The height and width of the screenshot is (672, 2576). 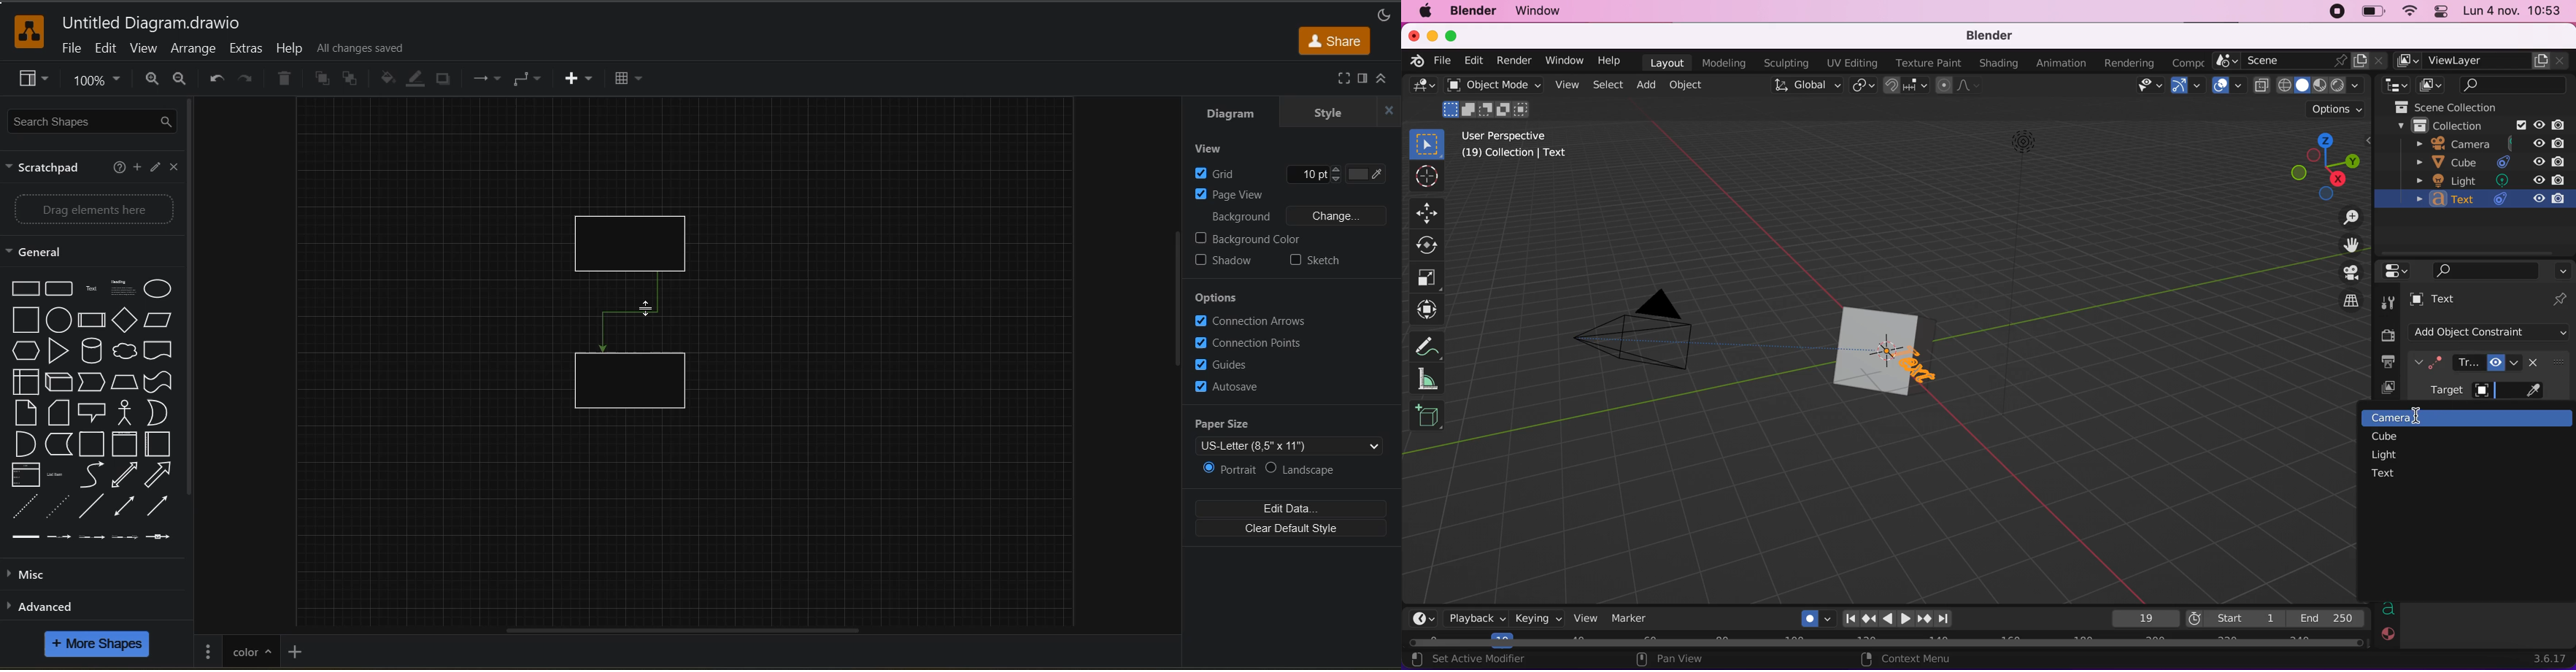 I want to click on Connector with 2 label, so click(x=91, y=538).